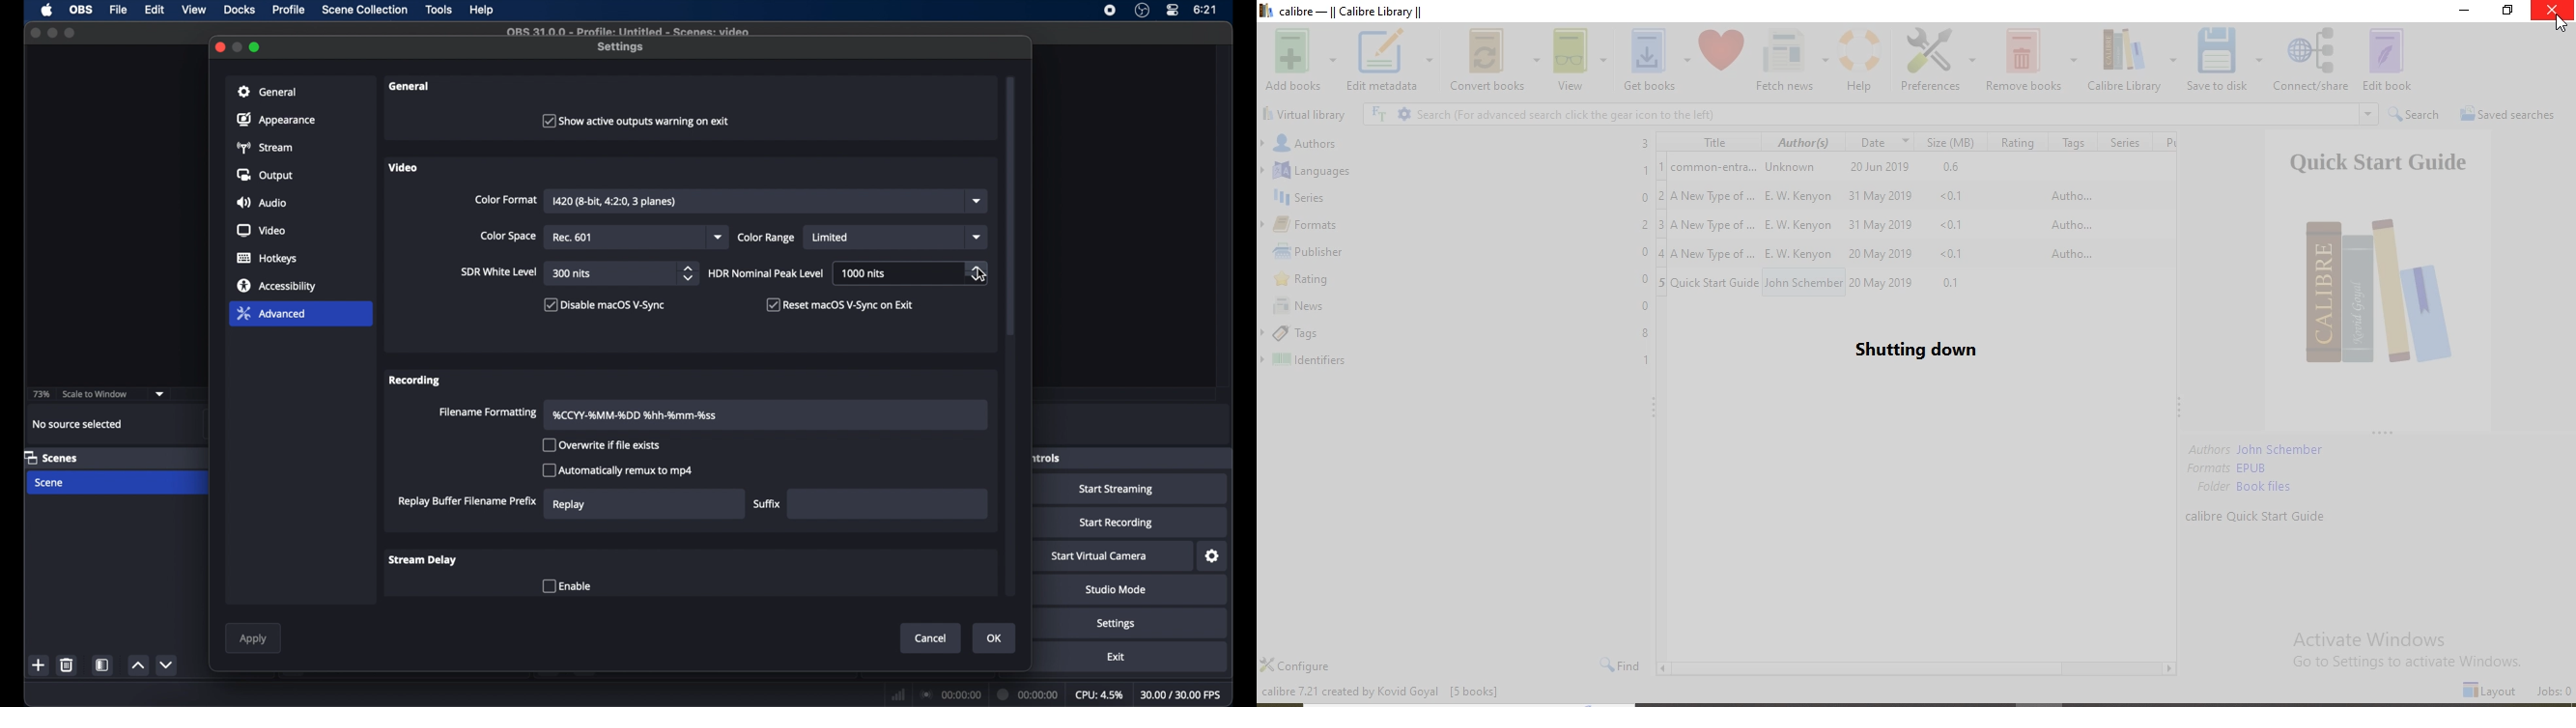 This screenshot has width=2576, height=728. Describe the element at coordinates (566, 587) in the screenshot. I see `checkbox` at that location.